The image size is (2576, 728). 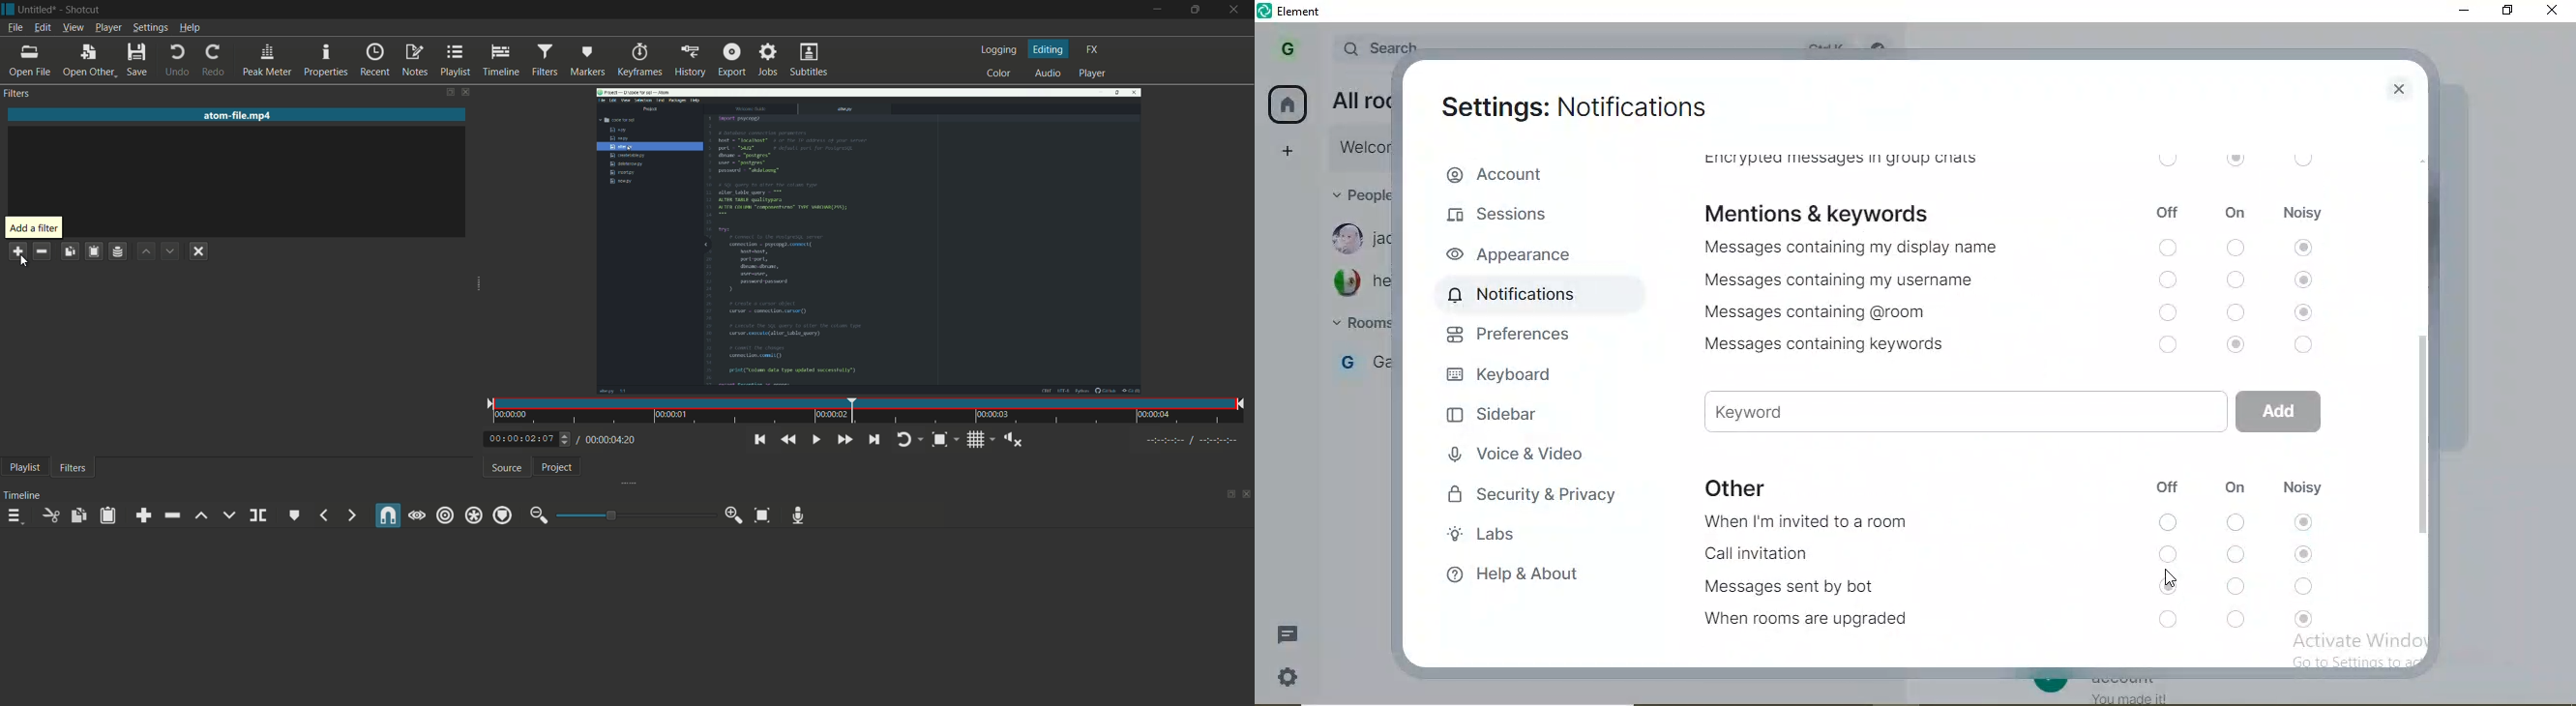 I want to click on imported file, so click(x=870, y=241).